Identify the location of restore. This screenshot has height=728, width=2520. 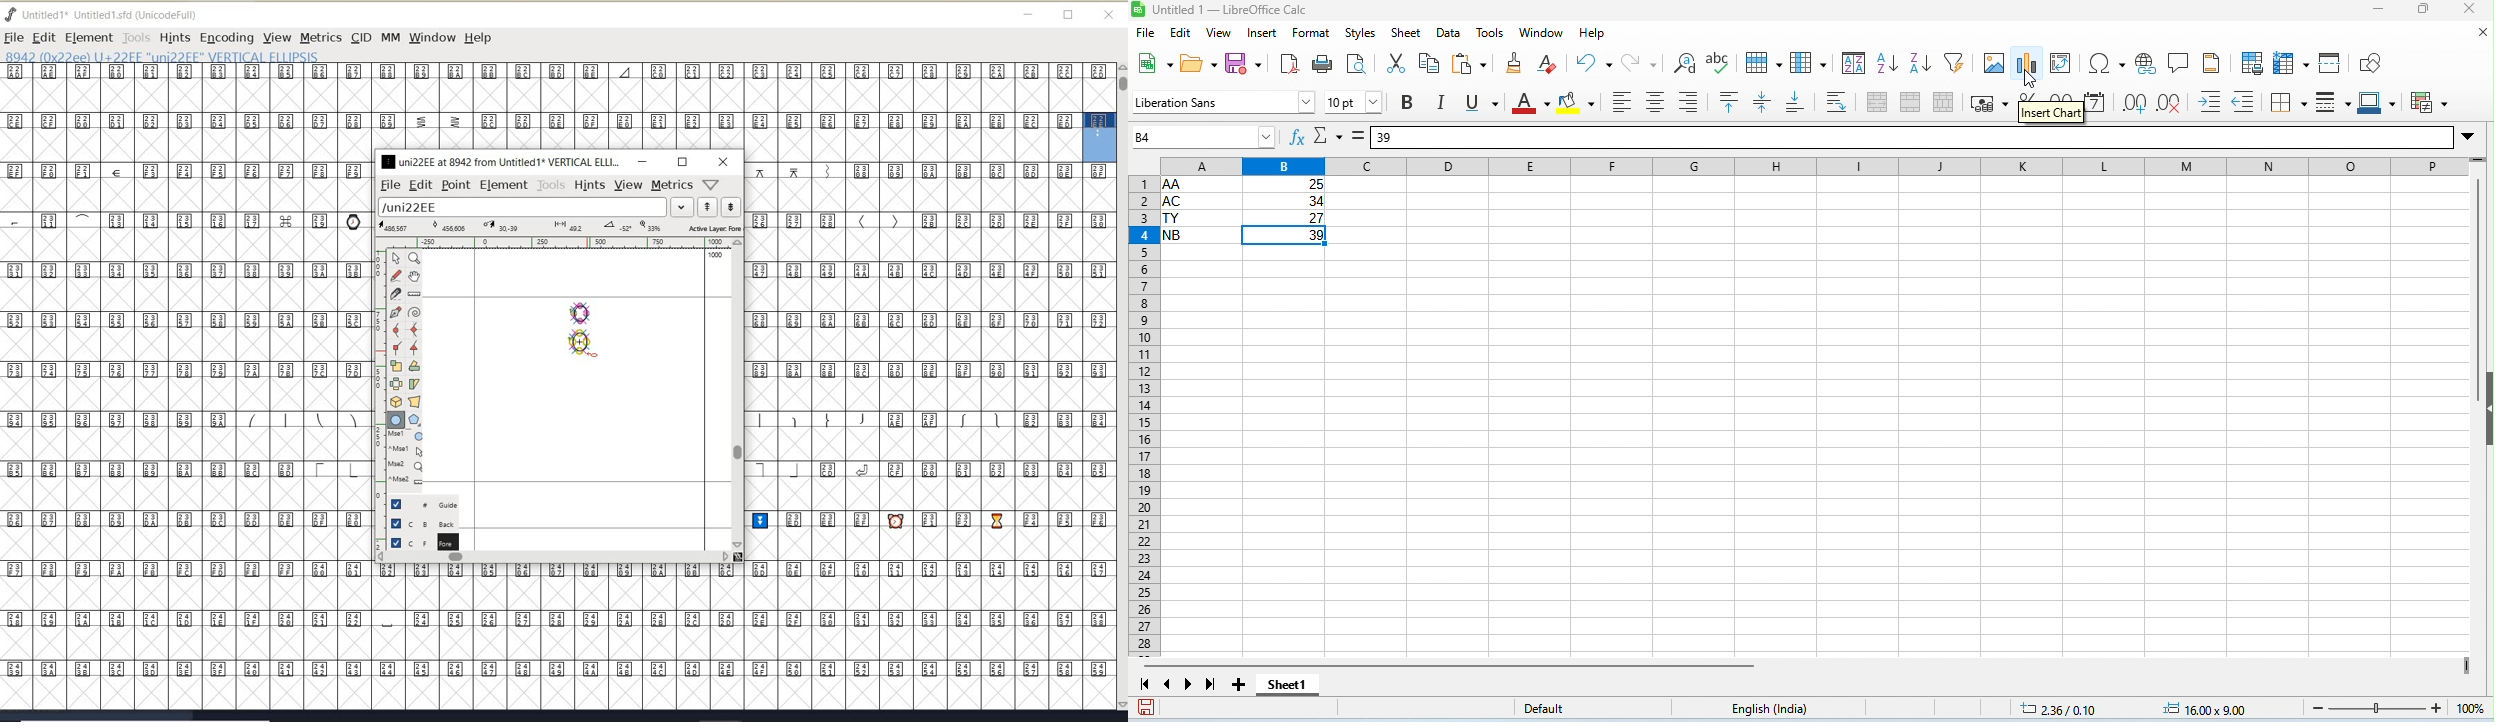
(683, 162).